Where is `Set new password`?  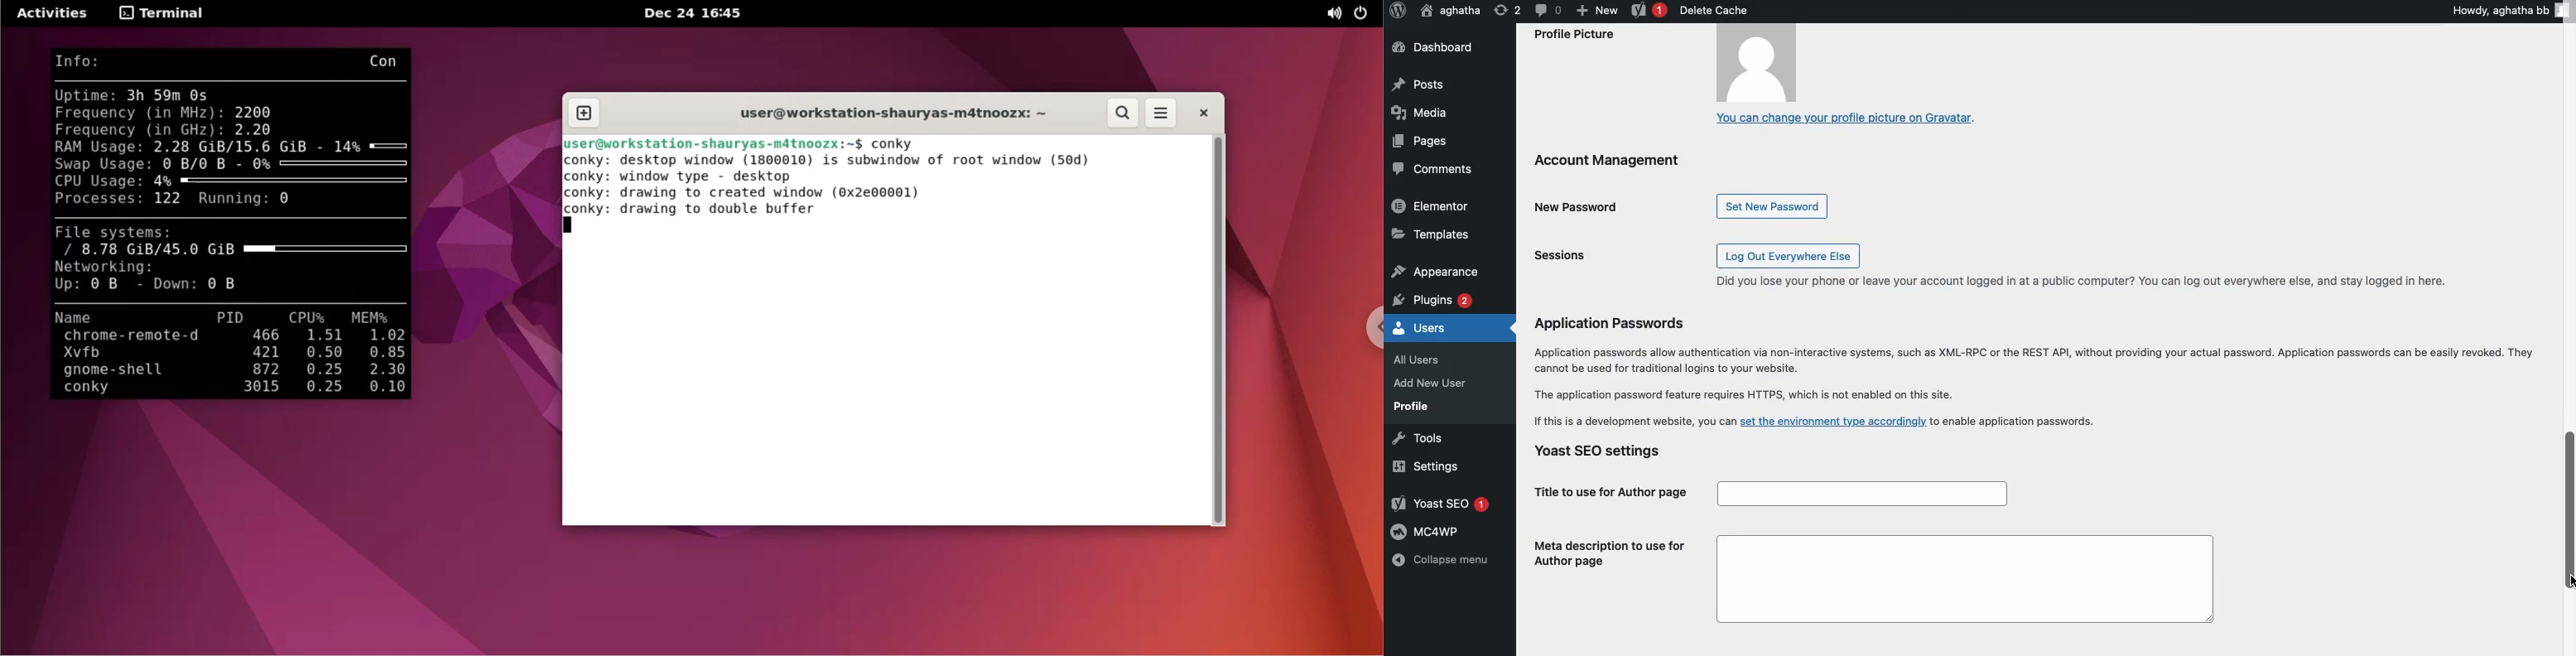 Set new password is located at coordinates (1774, 206).